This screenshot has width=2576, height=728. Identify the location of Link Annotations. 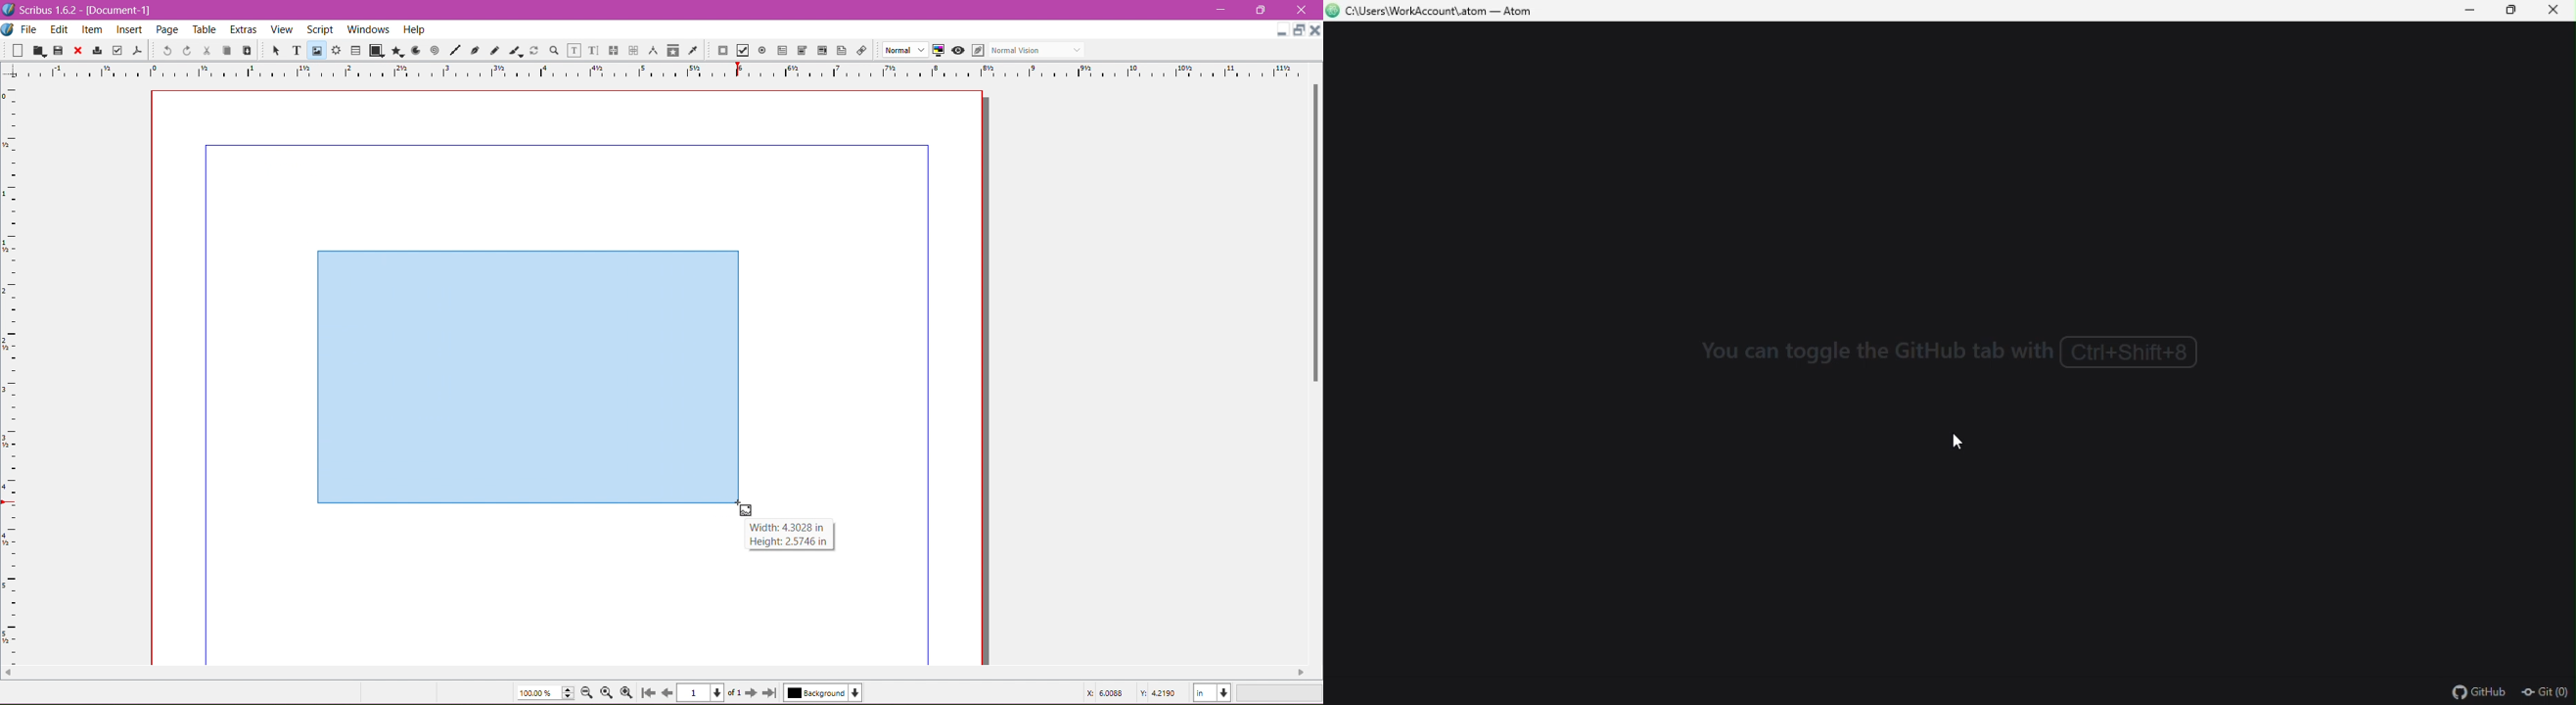
(861, 51).